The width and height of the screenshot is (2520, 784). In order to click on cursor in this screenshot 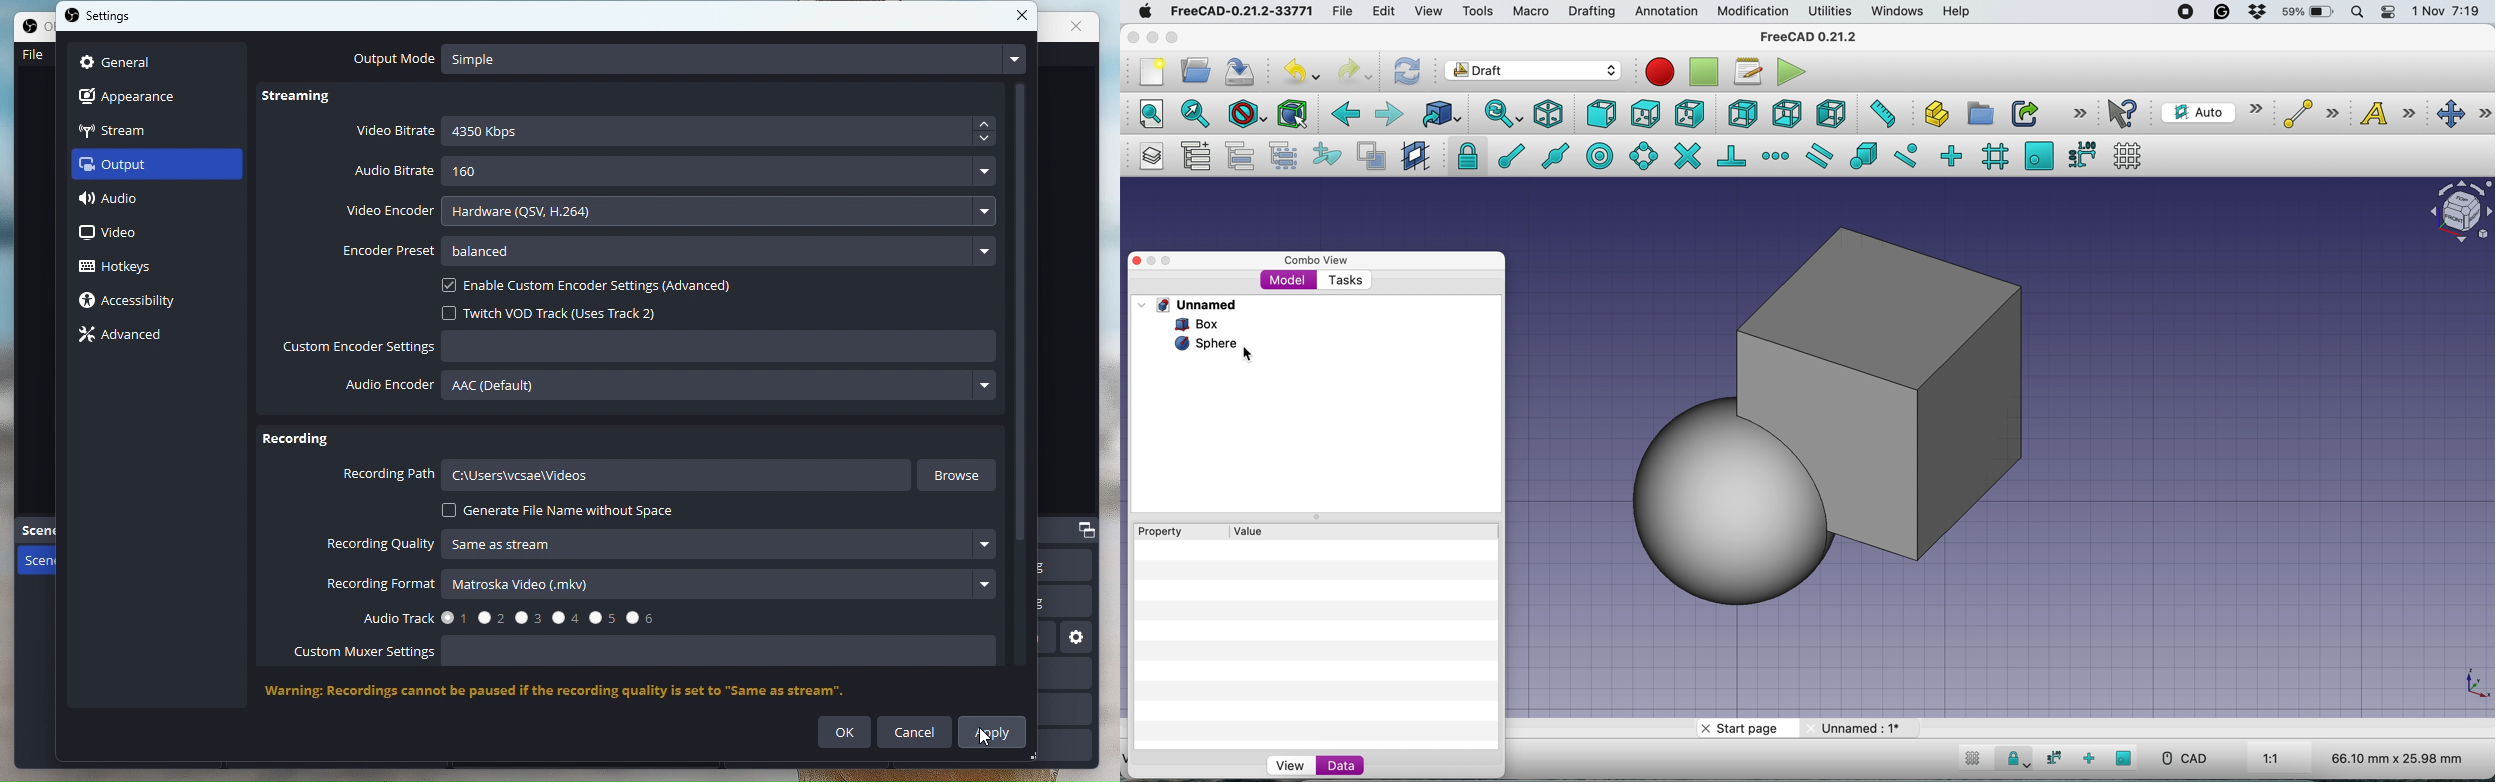, I will do `click(985, 743)`.